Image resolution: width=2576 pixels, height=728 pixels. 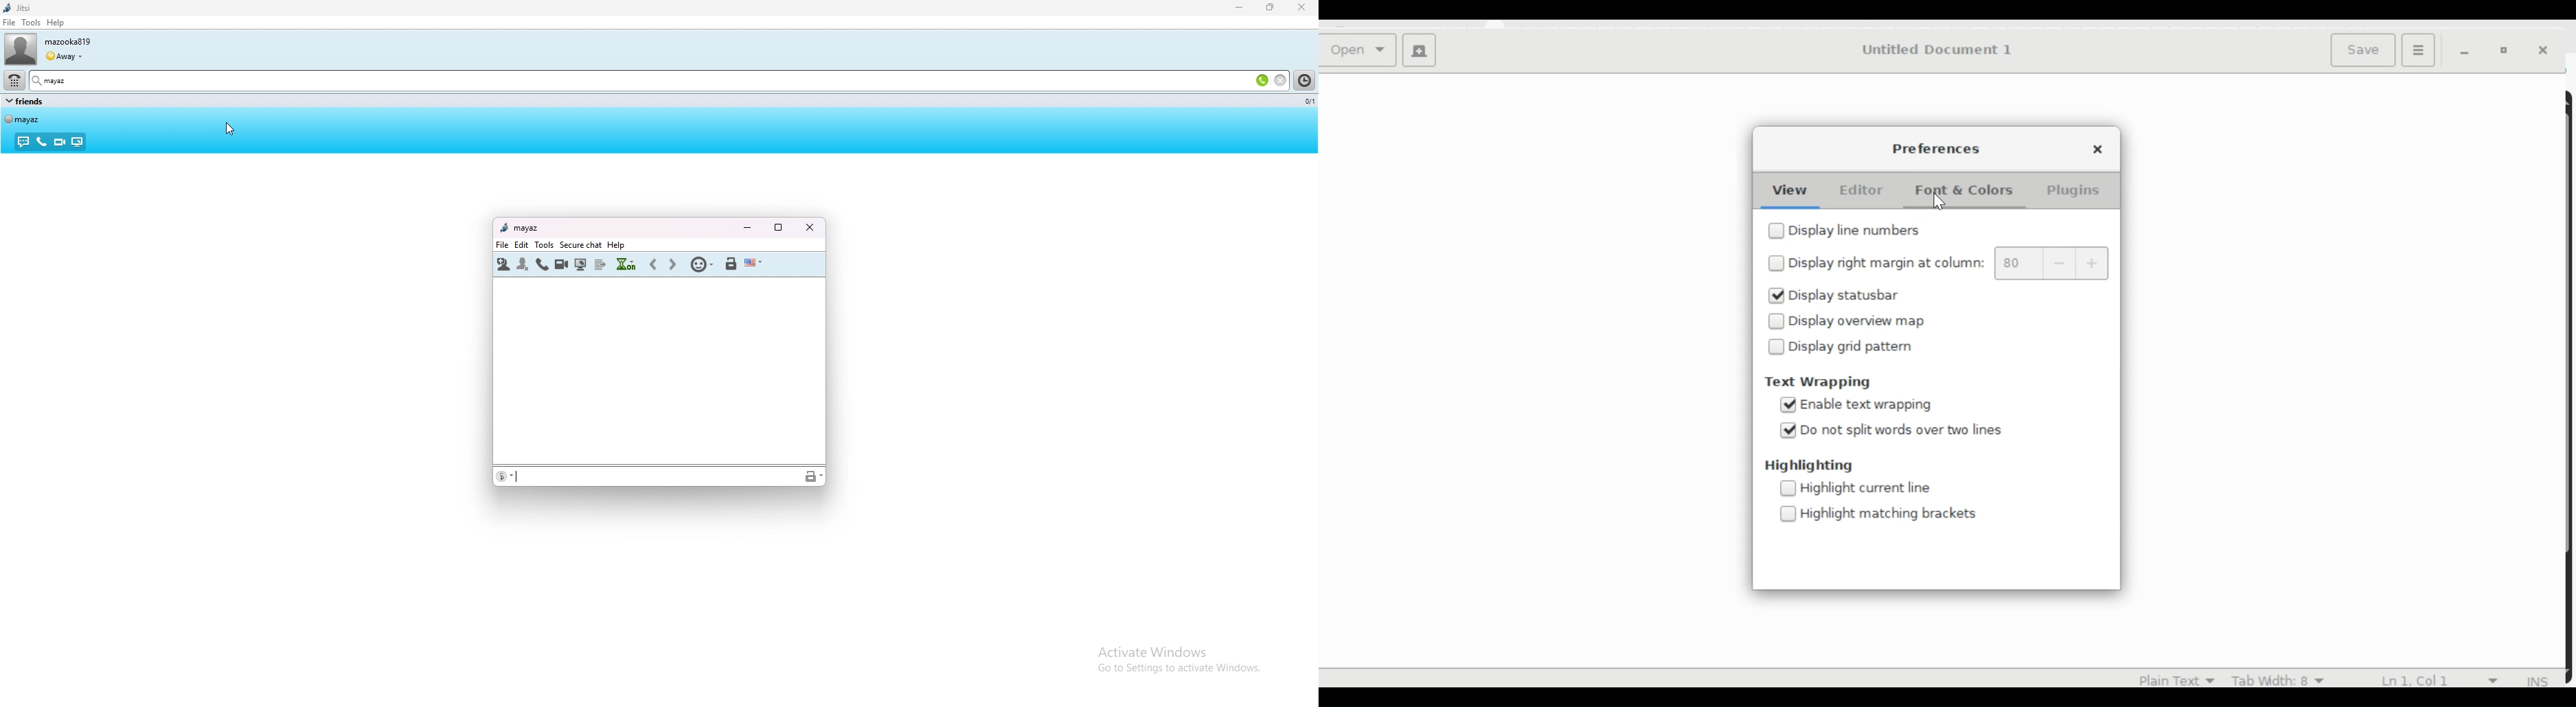 What do you see at coordinates (2507, 51) in the screenshot?
I see `Restore` at bounding box center [2507, 51].